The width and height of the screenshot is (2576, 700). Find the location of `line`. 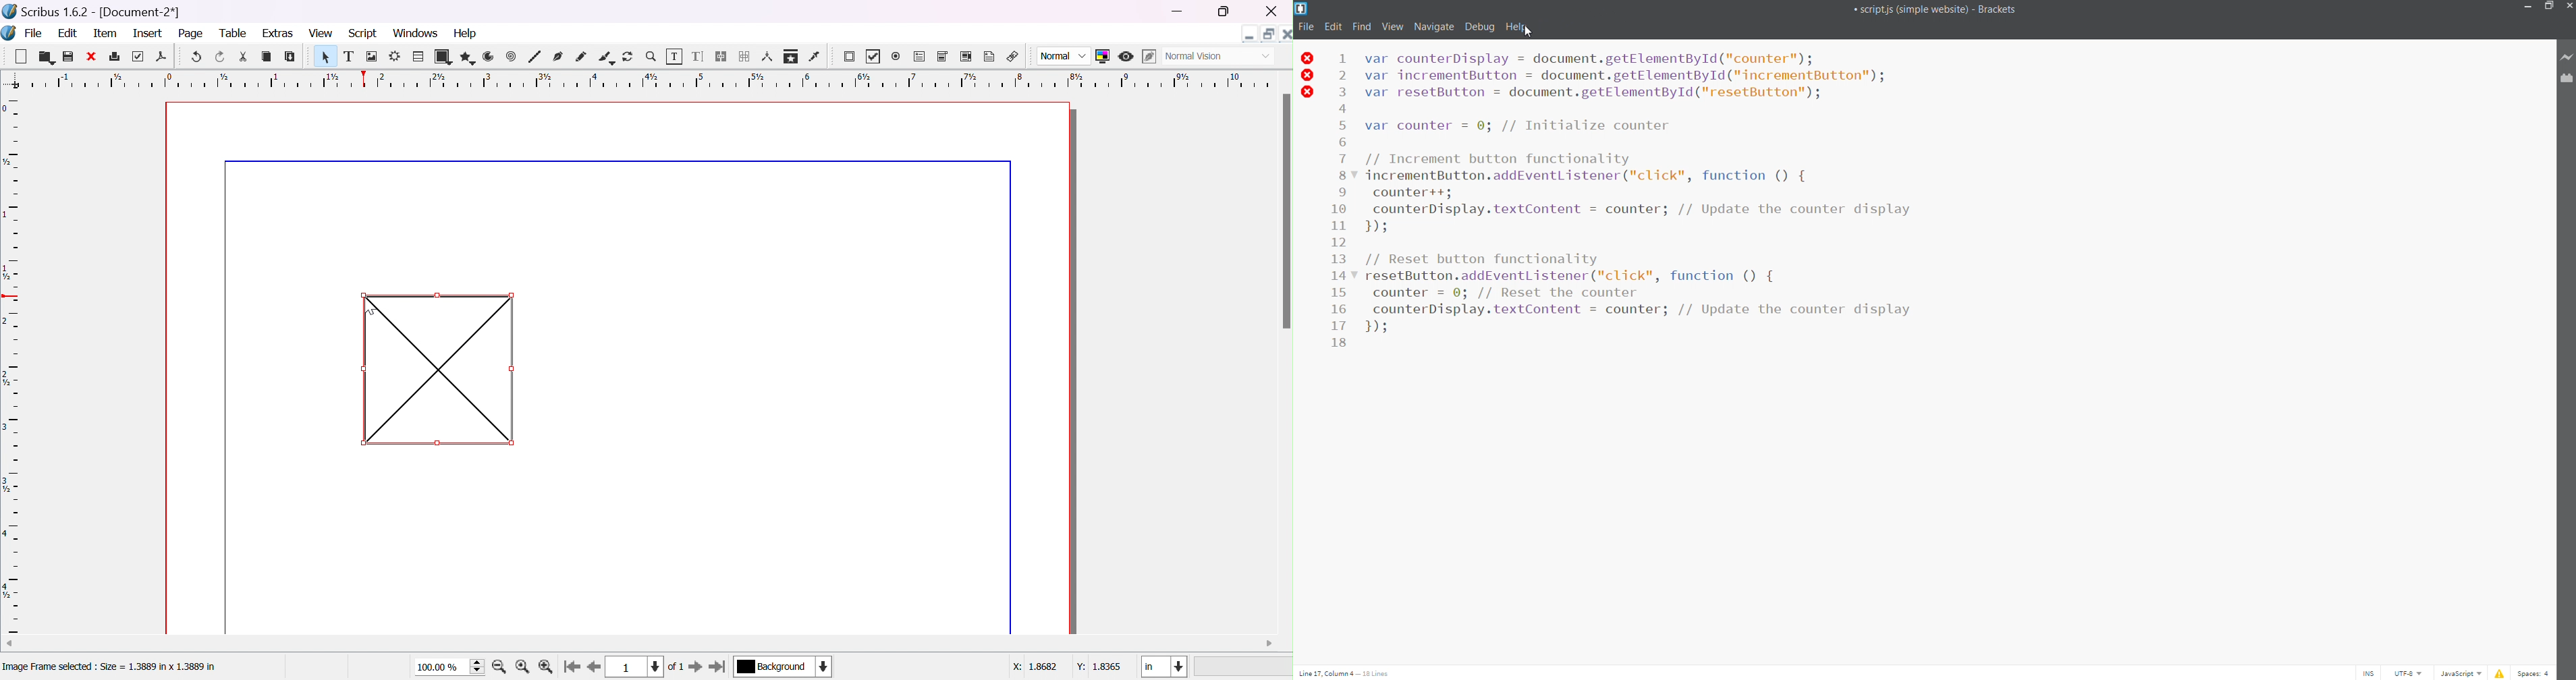

line is located at coordinates (535, 57).